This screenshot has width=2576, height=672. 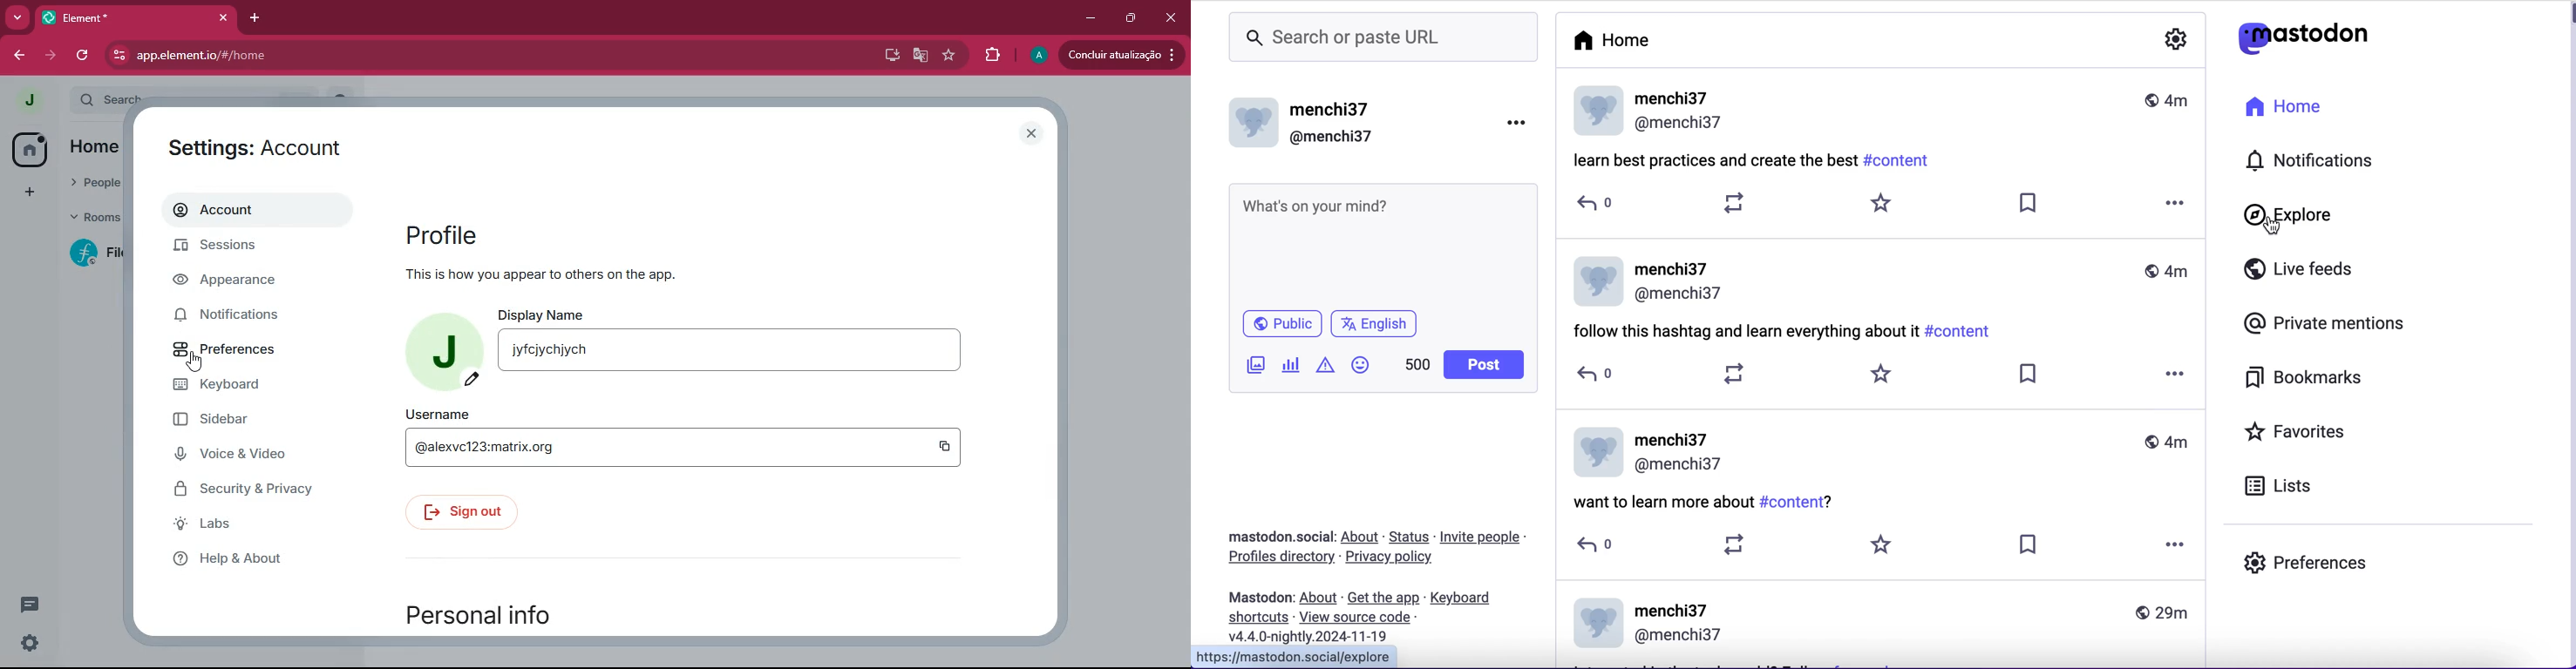 What do you see at coordinates (1281, 323) in the screenshot?
I see `public` at bounding box center [1281, 323].